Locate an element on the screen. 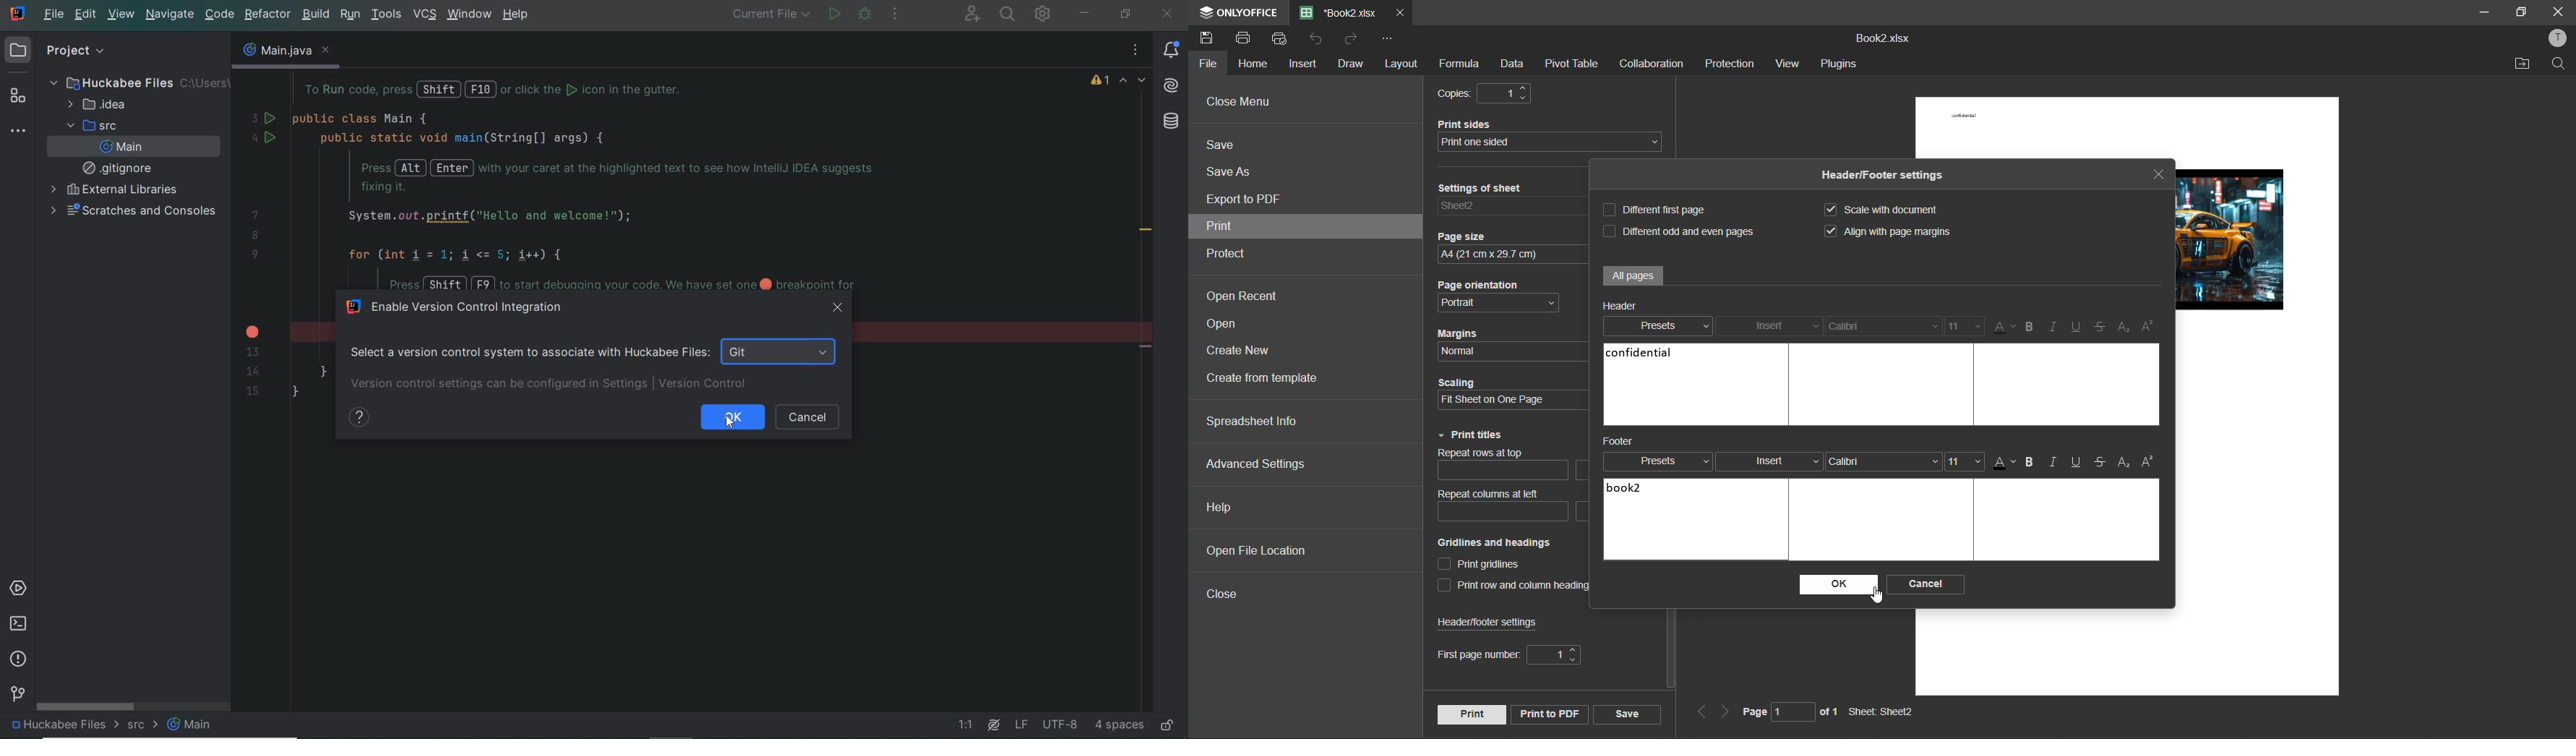  quick print is located at coordinates (1284, 40).